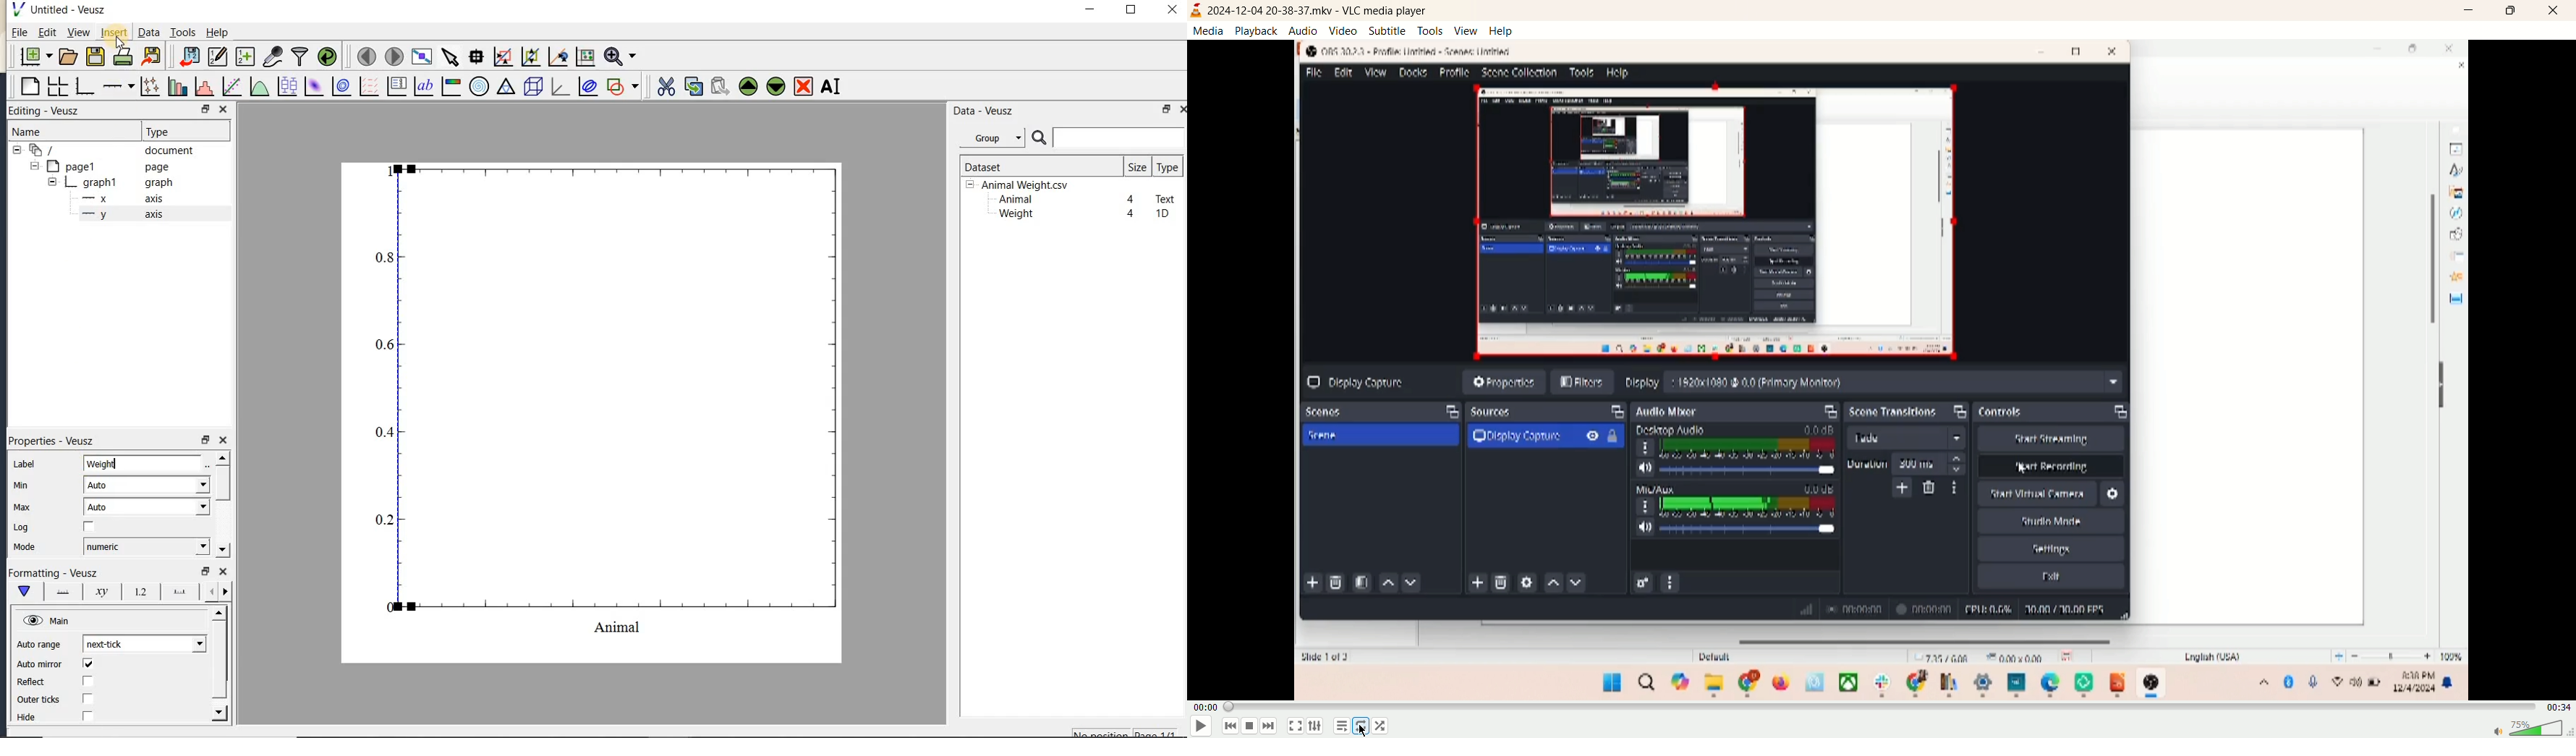 The height and width of the screenshot is (756, 2576). I want to click on select items from the graph or scroll, so click(451, 57).